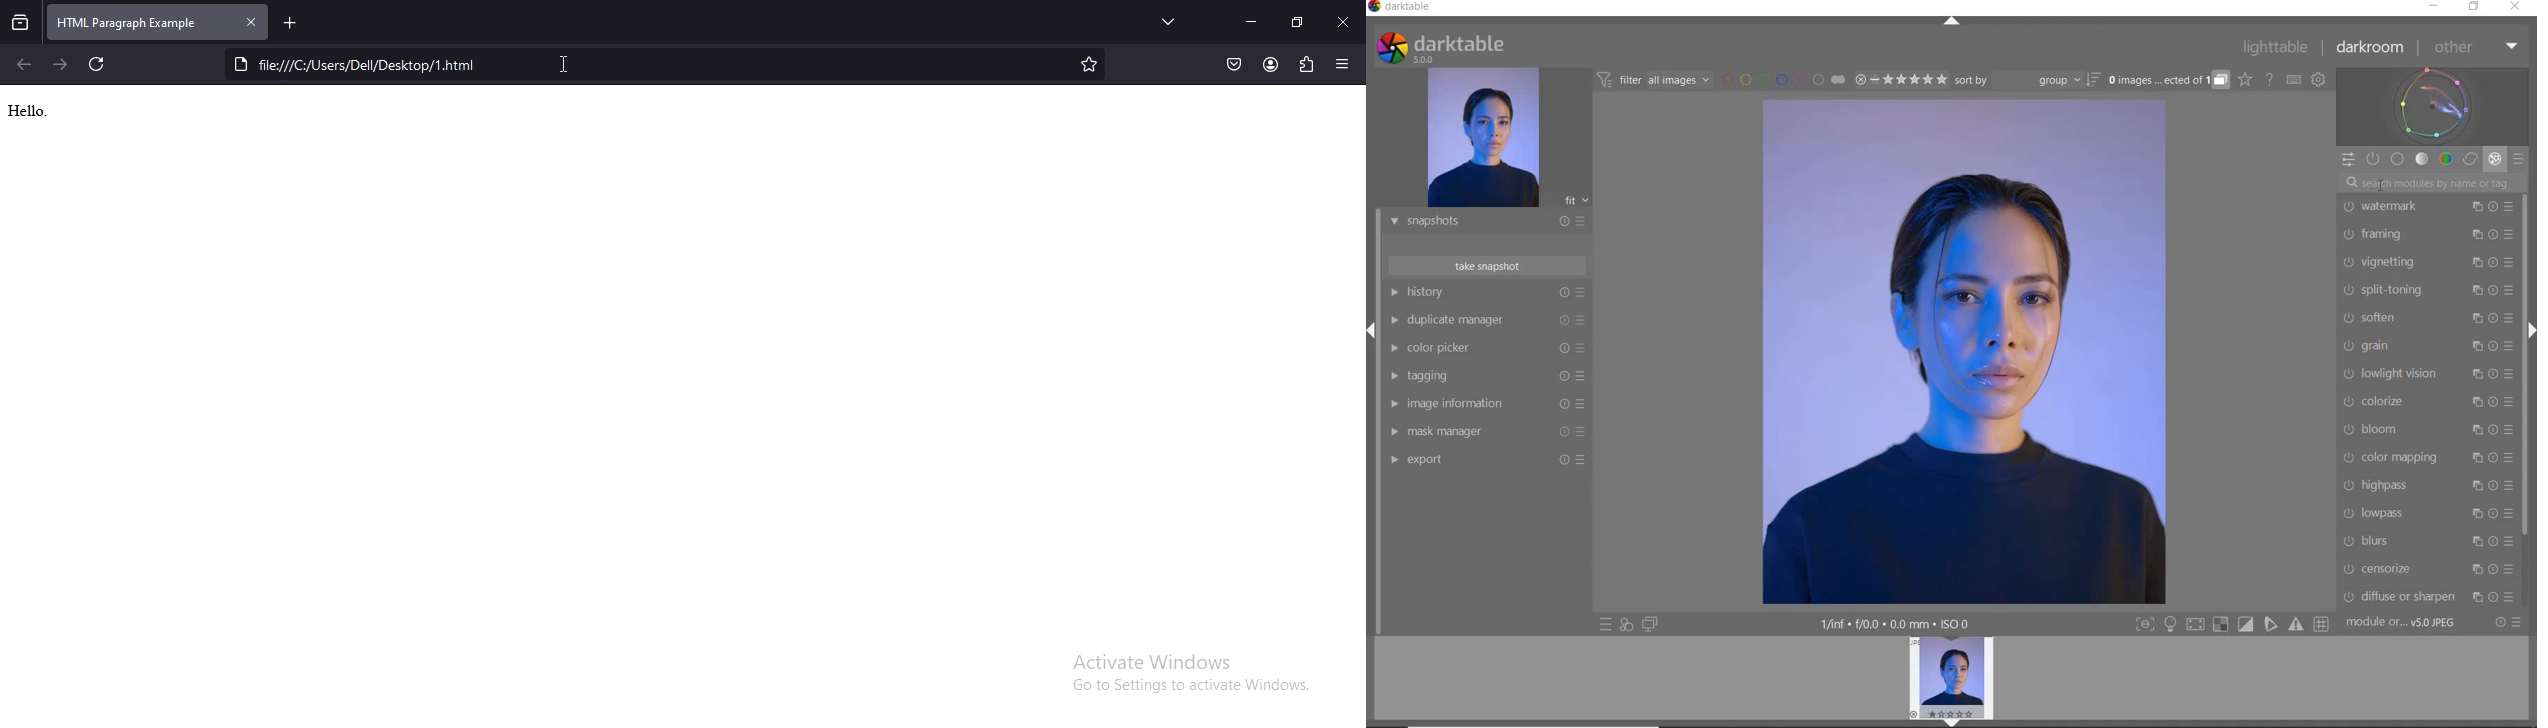 The image size is (2548, 728). Describe the element at coordinates (2294, 79) in the screenshot. I see `SET KEYBOARD SHORTCUTS` at that location.